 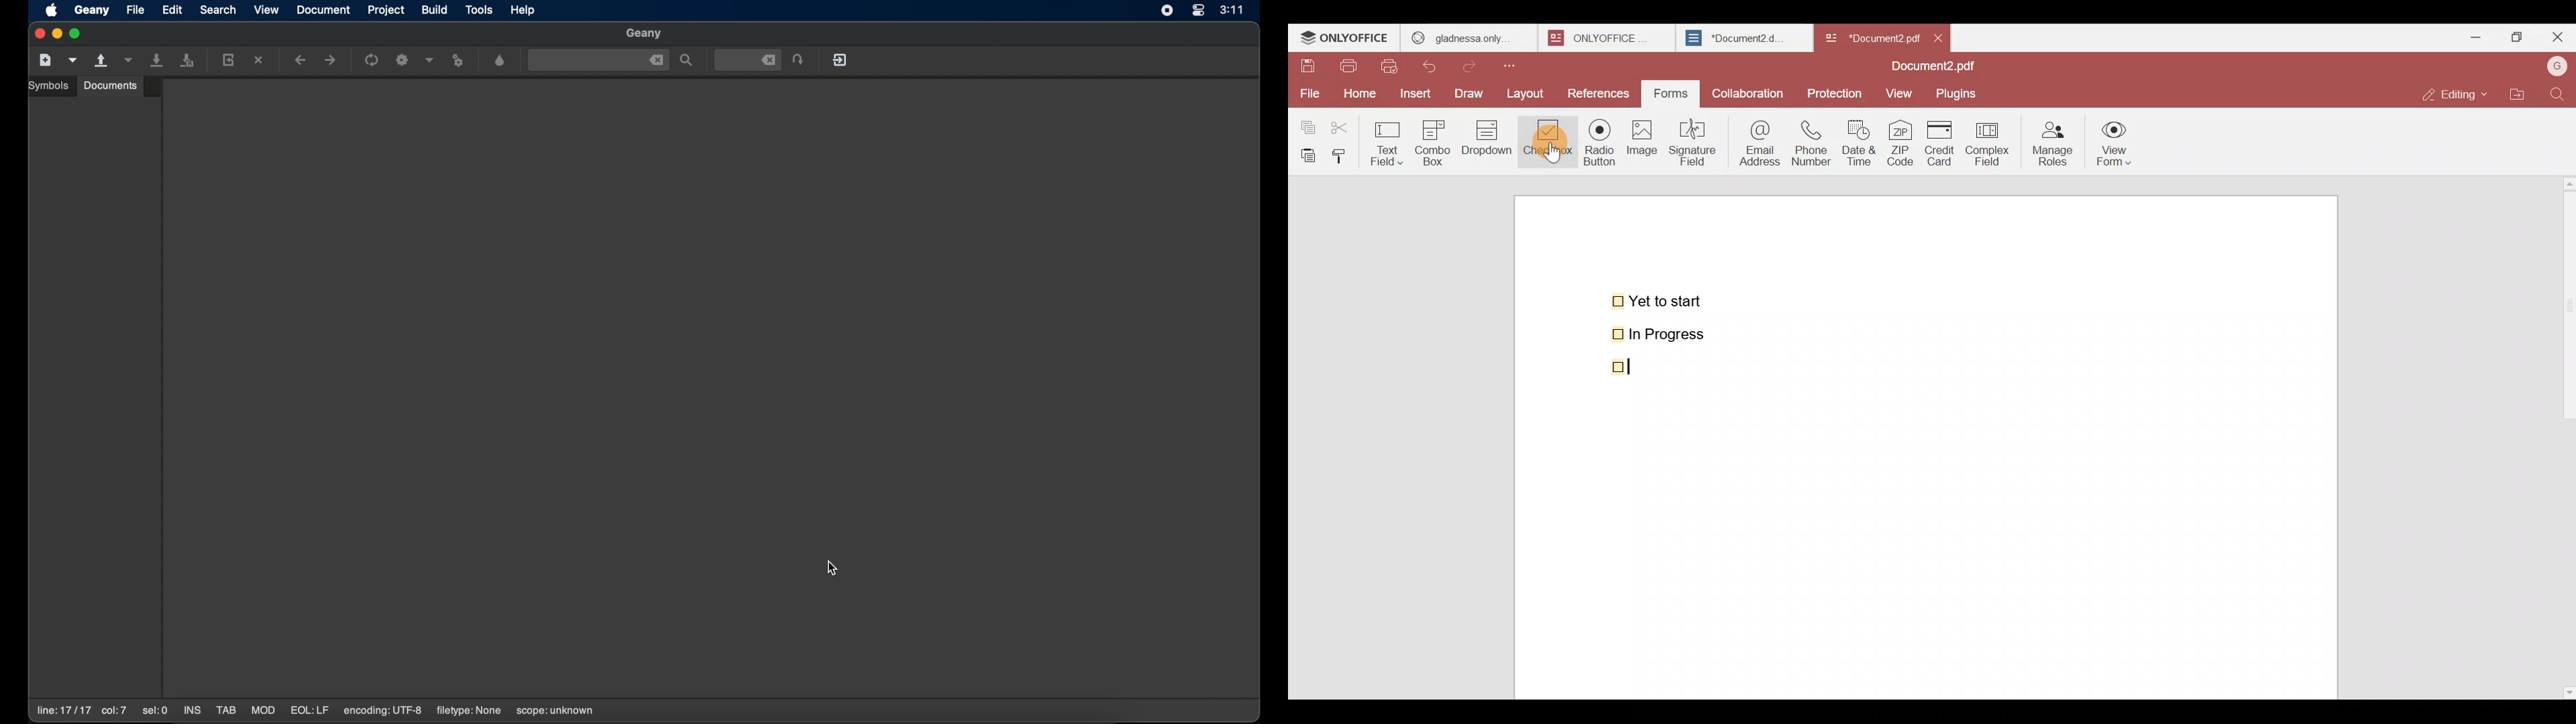 I want to click on Layout, so click(x=1531, y=92).